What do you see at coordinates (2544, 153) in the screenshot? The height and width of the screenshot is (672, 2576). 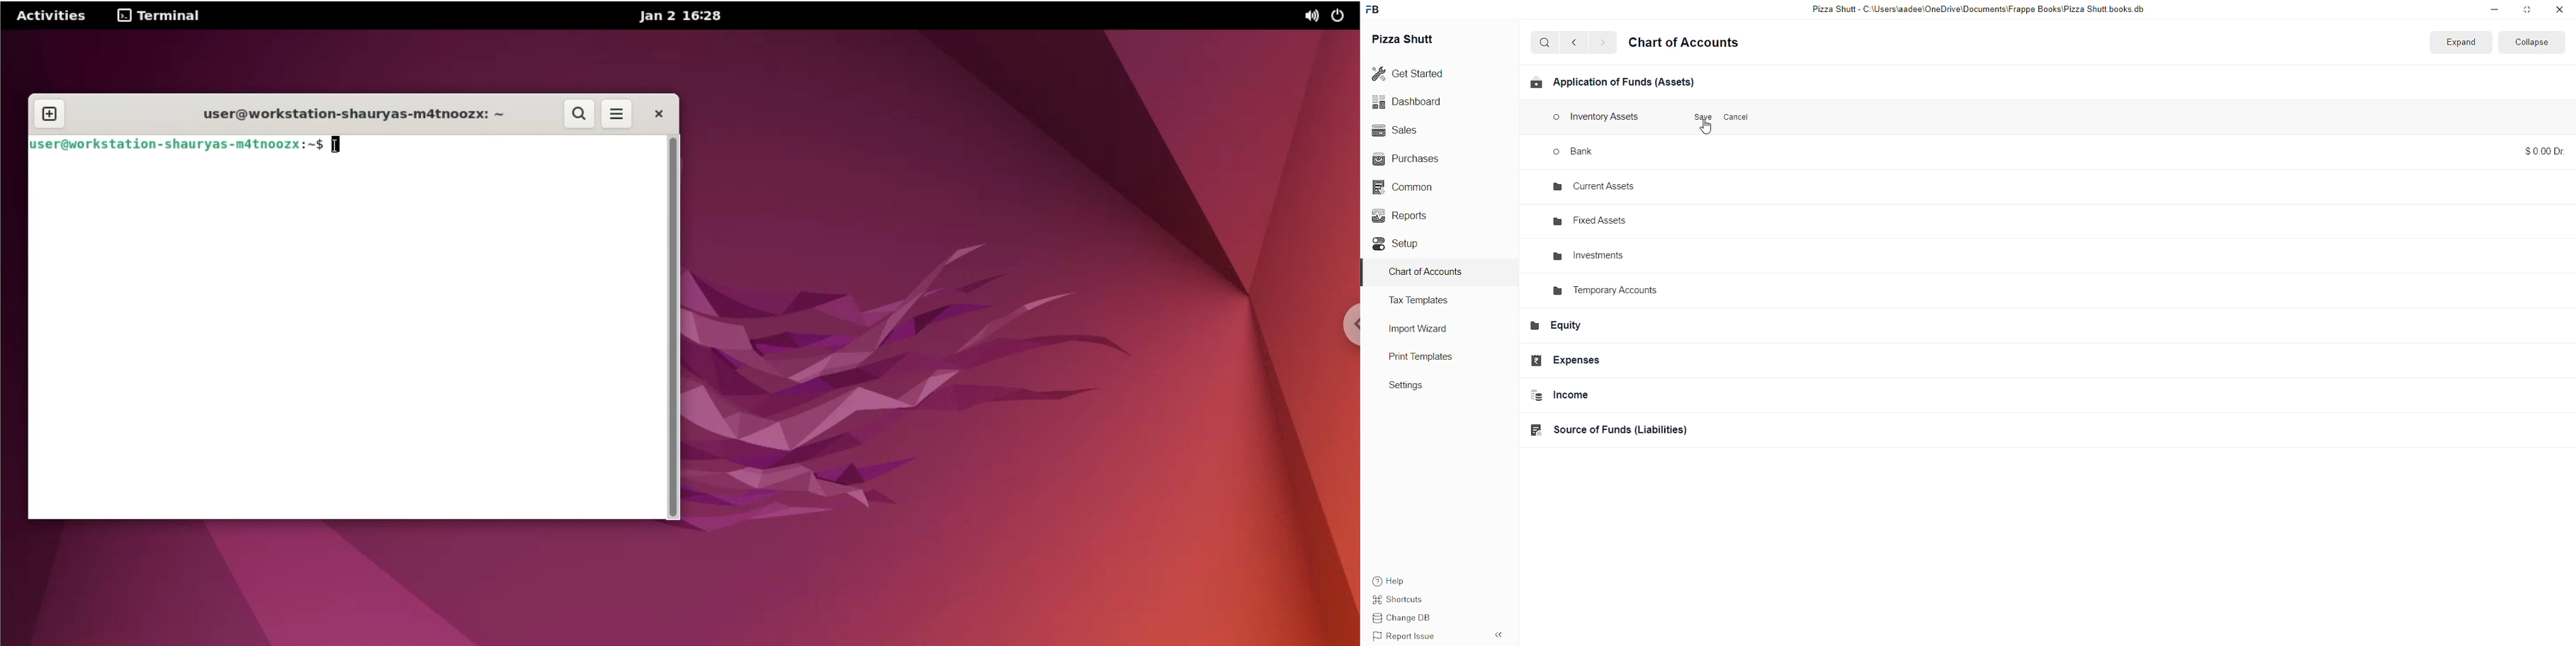 I see `$0.000 Dr` at bounding box center [2544, 153].